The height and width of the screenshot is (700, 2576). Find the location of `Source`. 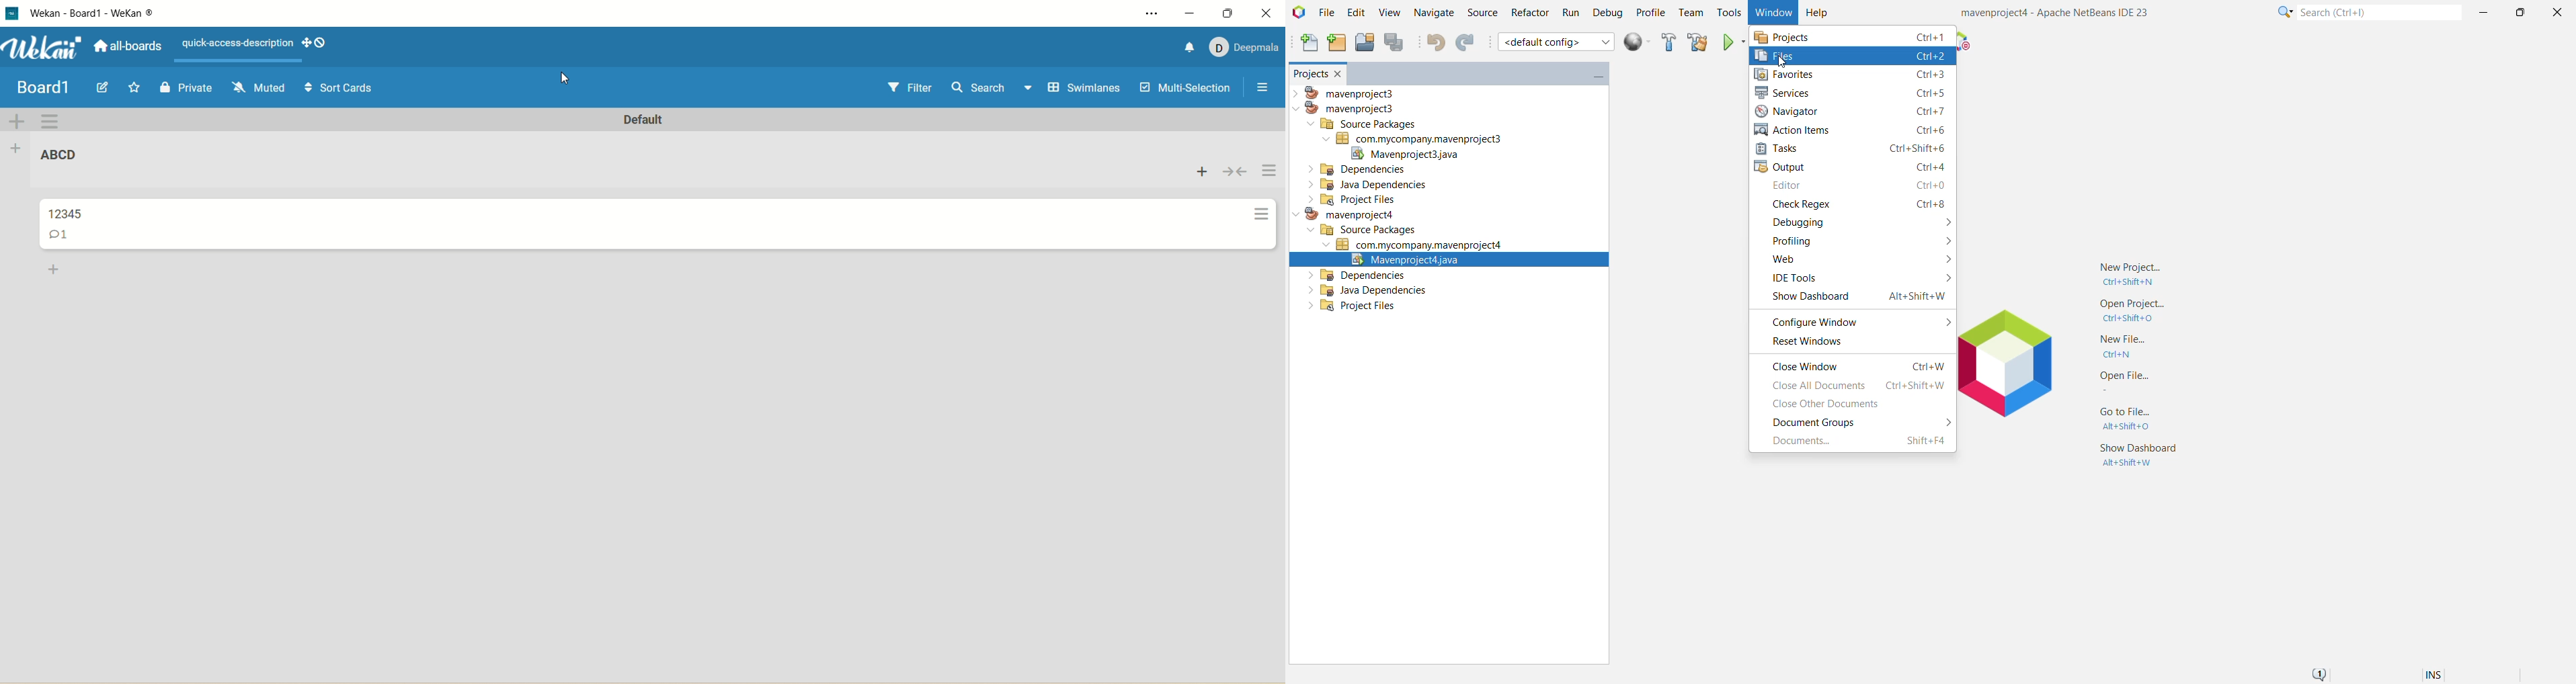

Source is located at coordinates (1481, 13).